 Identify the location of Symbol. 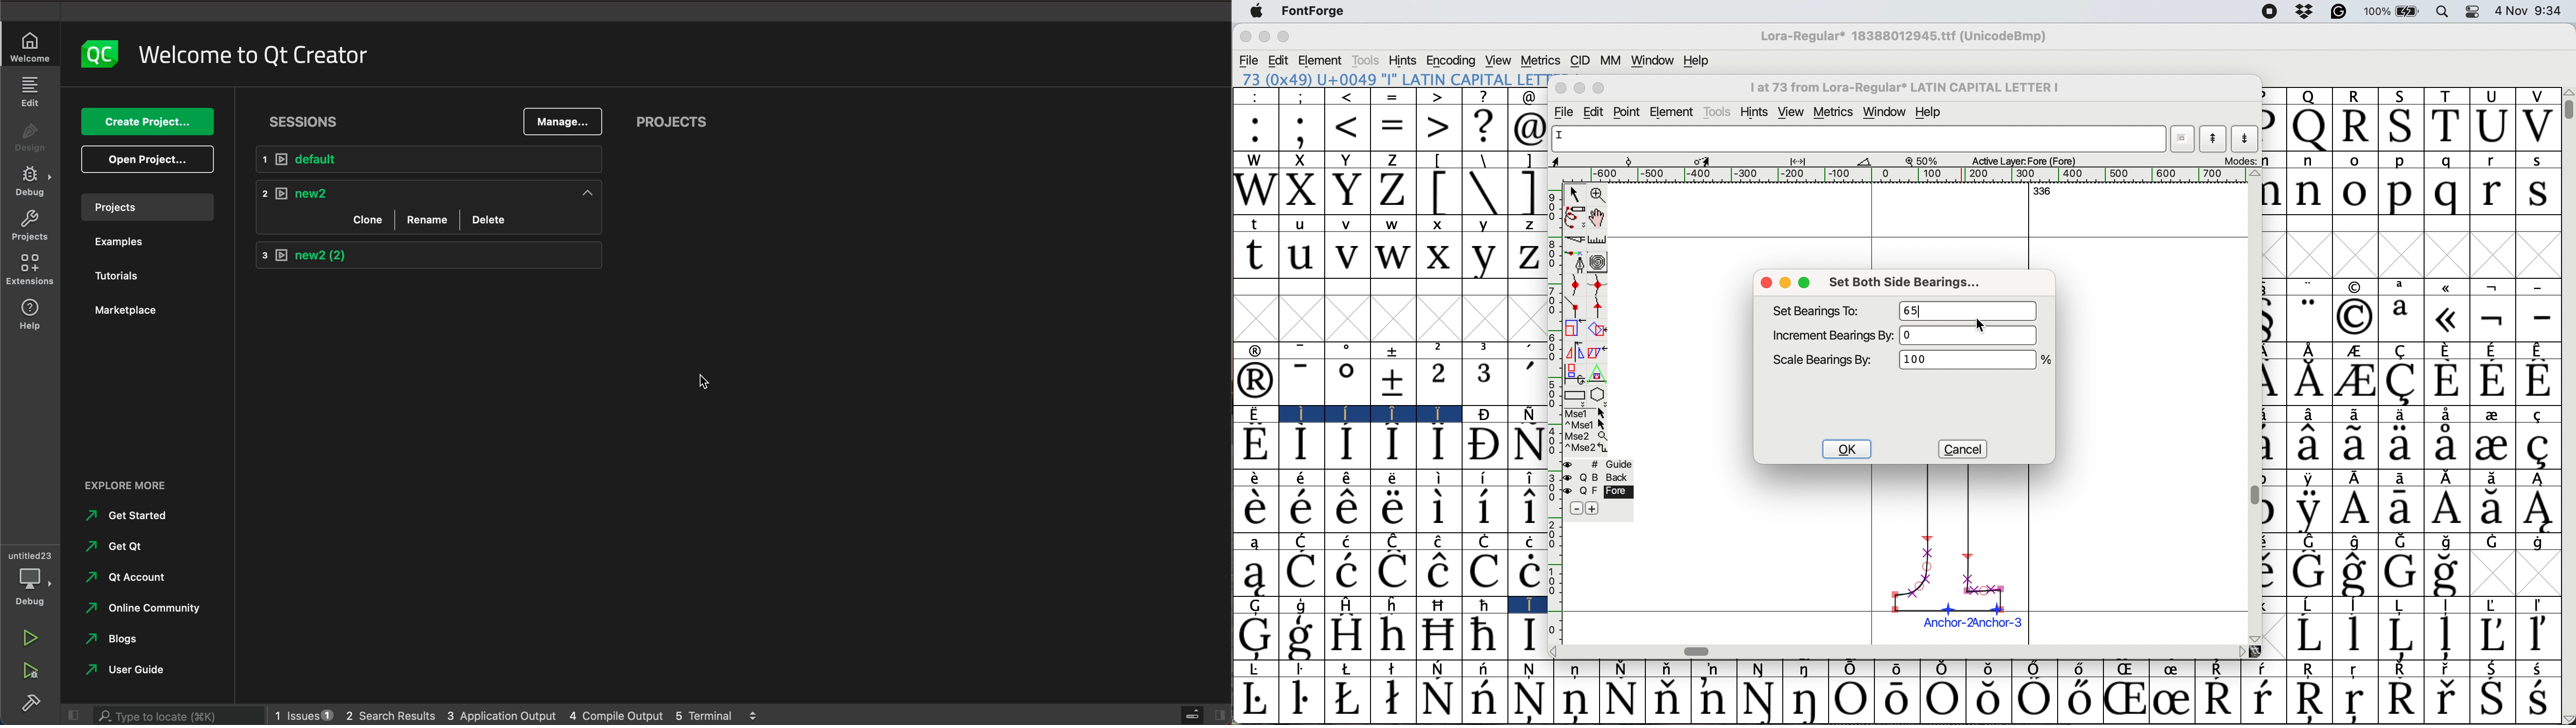
(1392, 381).